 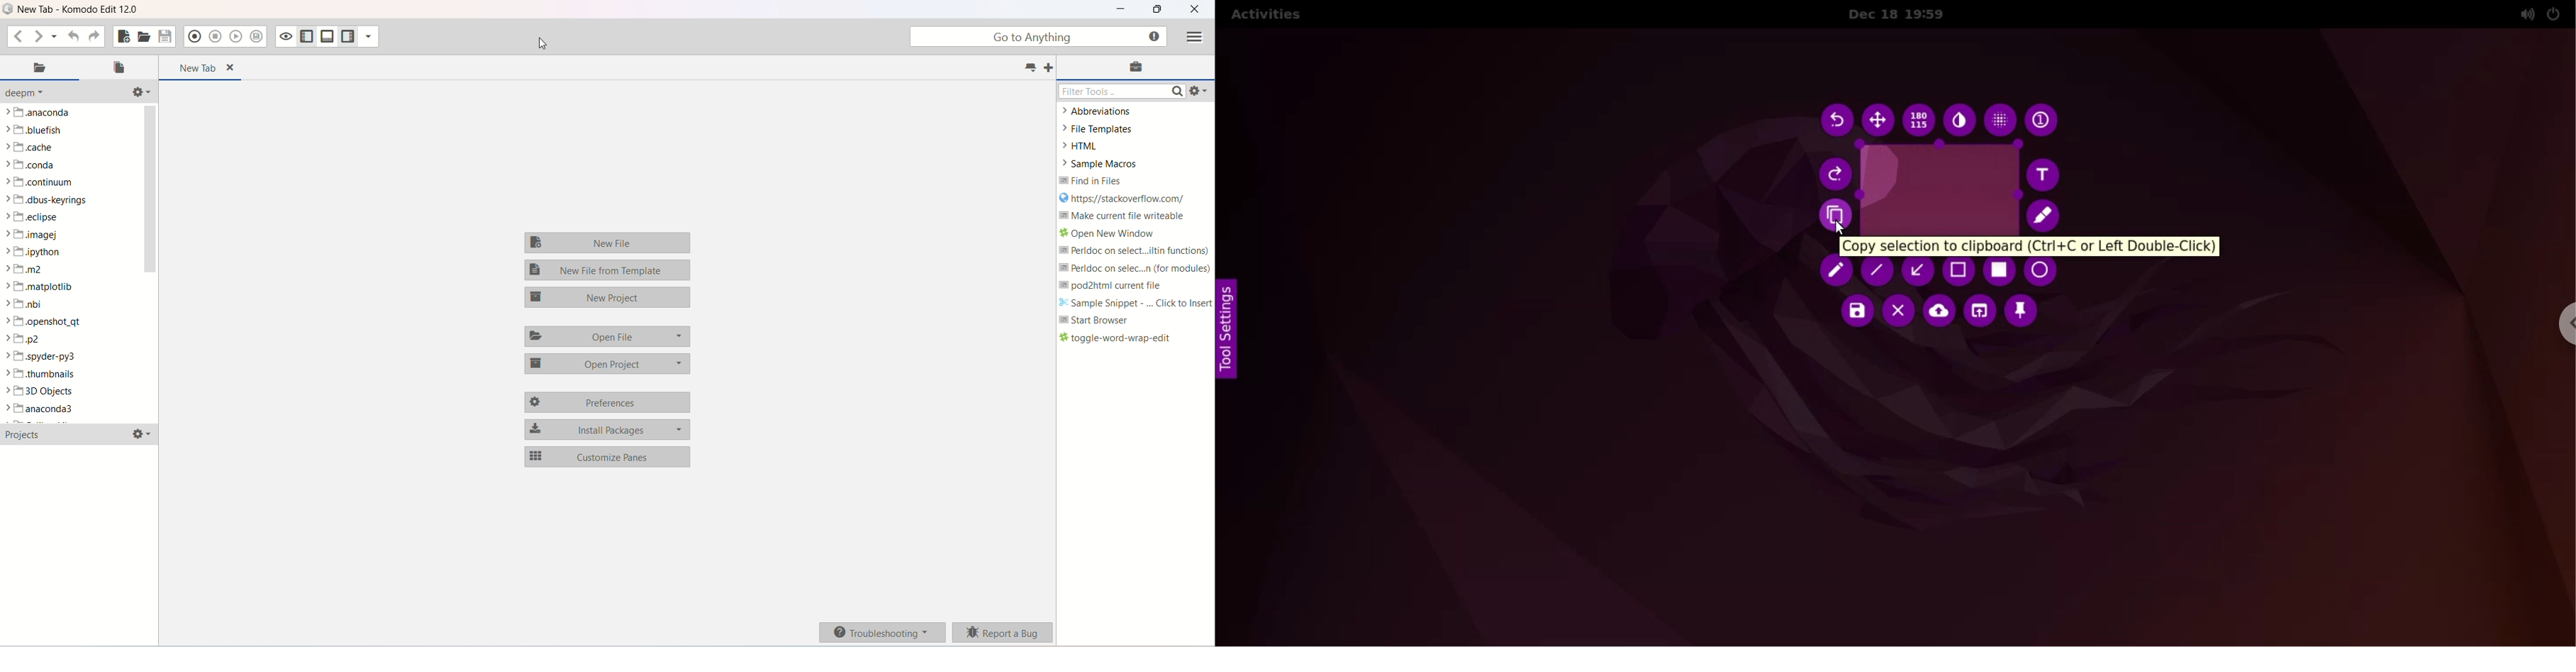 I want to click on redo, so click(x=1836, y=175).